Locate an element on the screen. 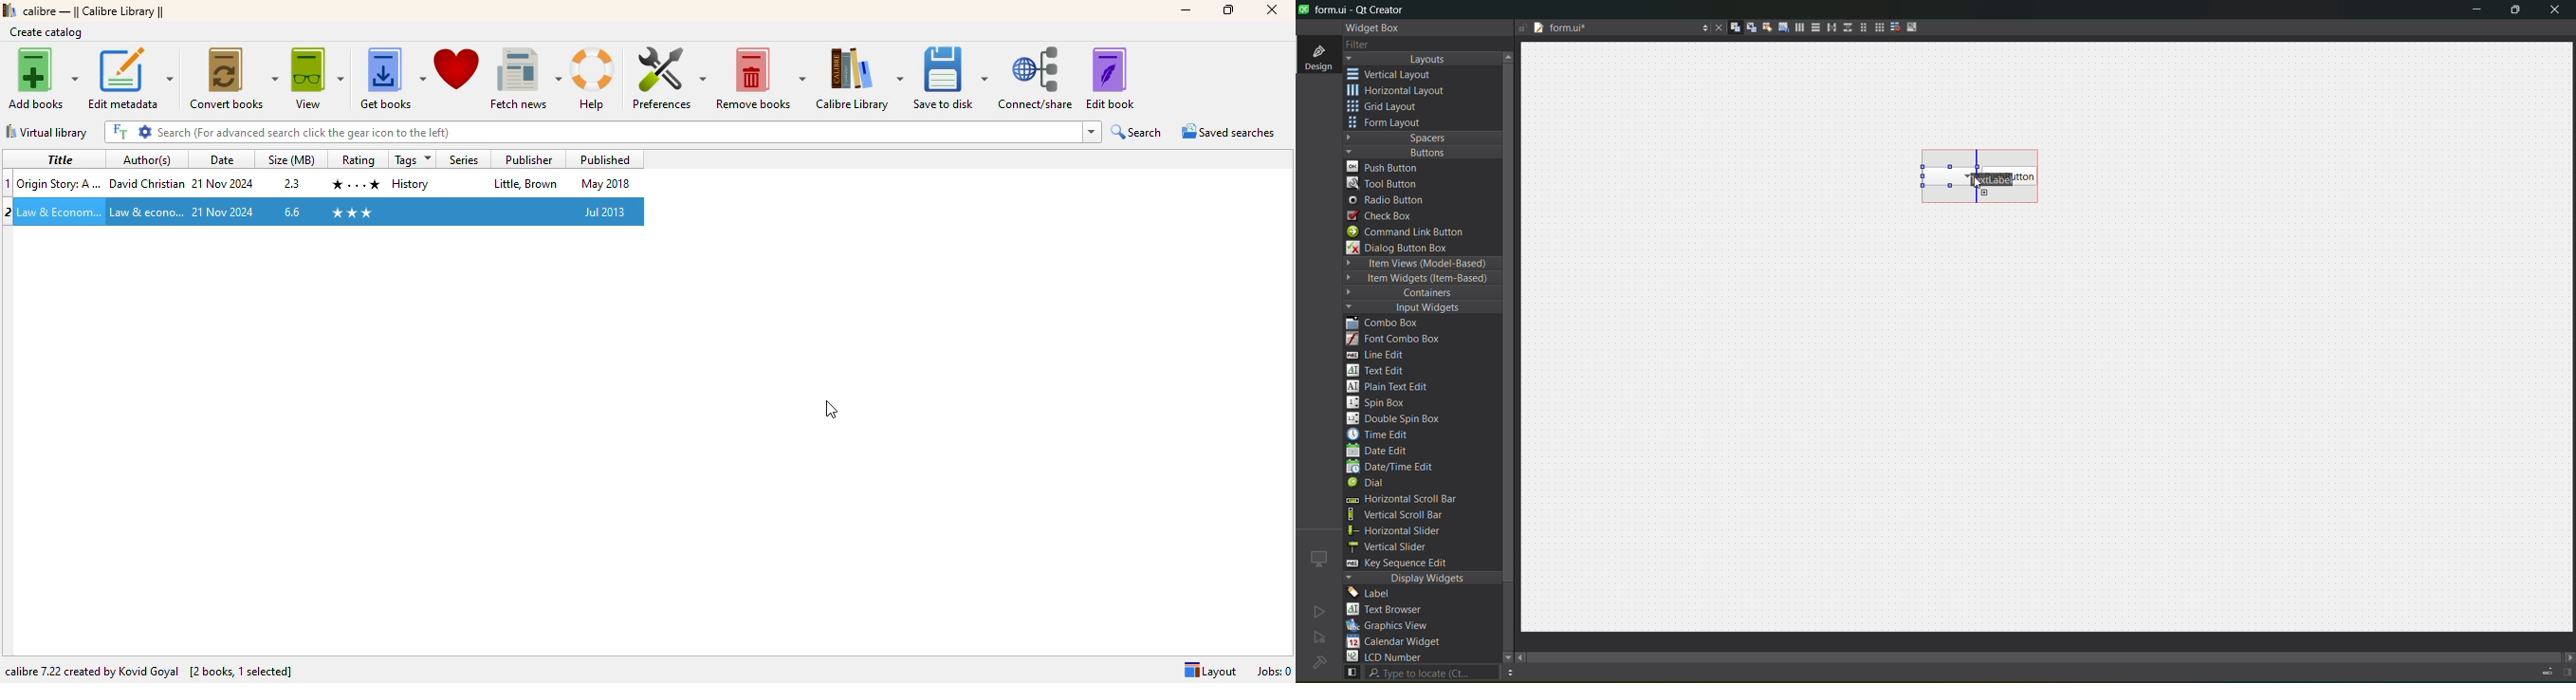 Image resolution: width=2576 pixels, height=700 pixels. calibre 7.22 created by Kovid Goyal is located at coordinates (92, 671).